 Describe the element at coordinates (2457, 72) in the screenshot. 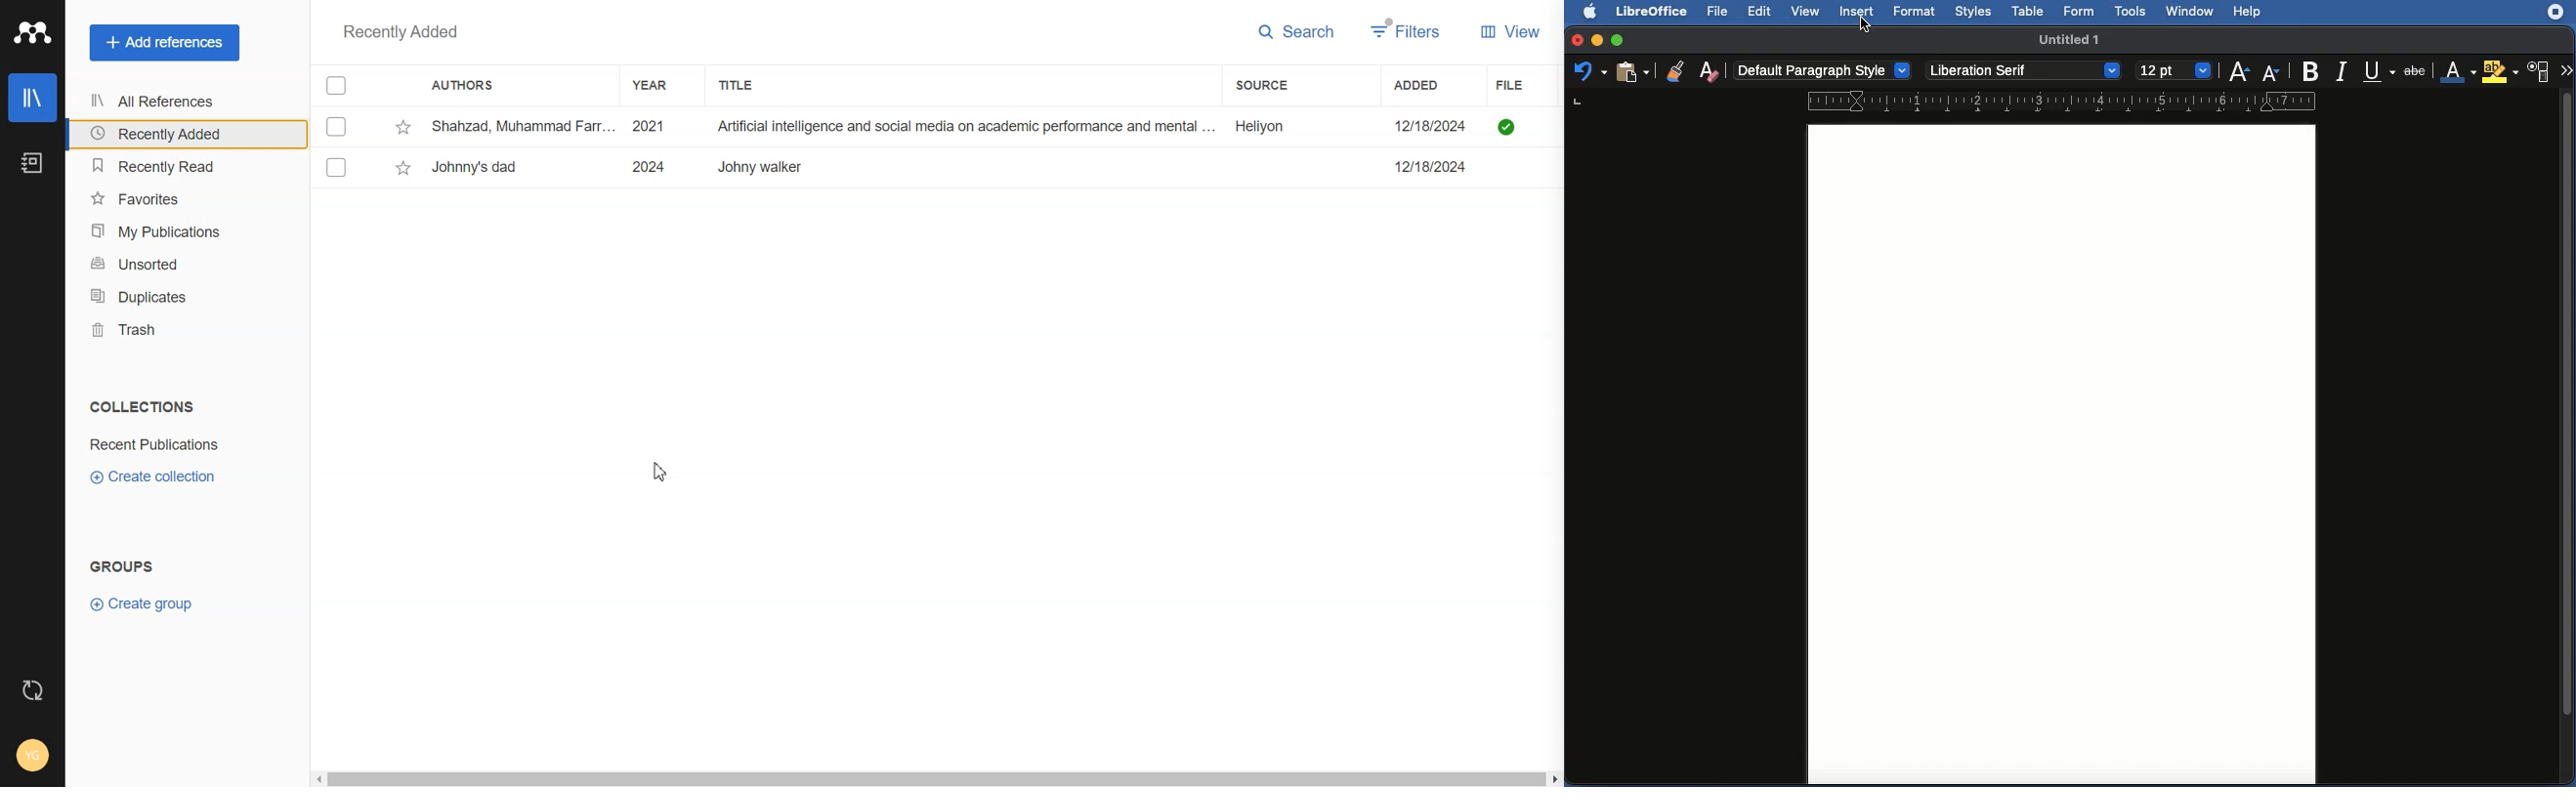

I see `Font color` at that location.